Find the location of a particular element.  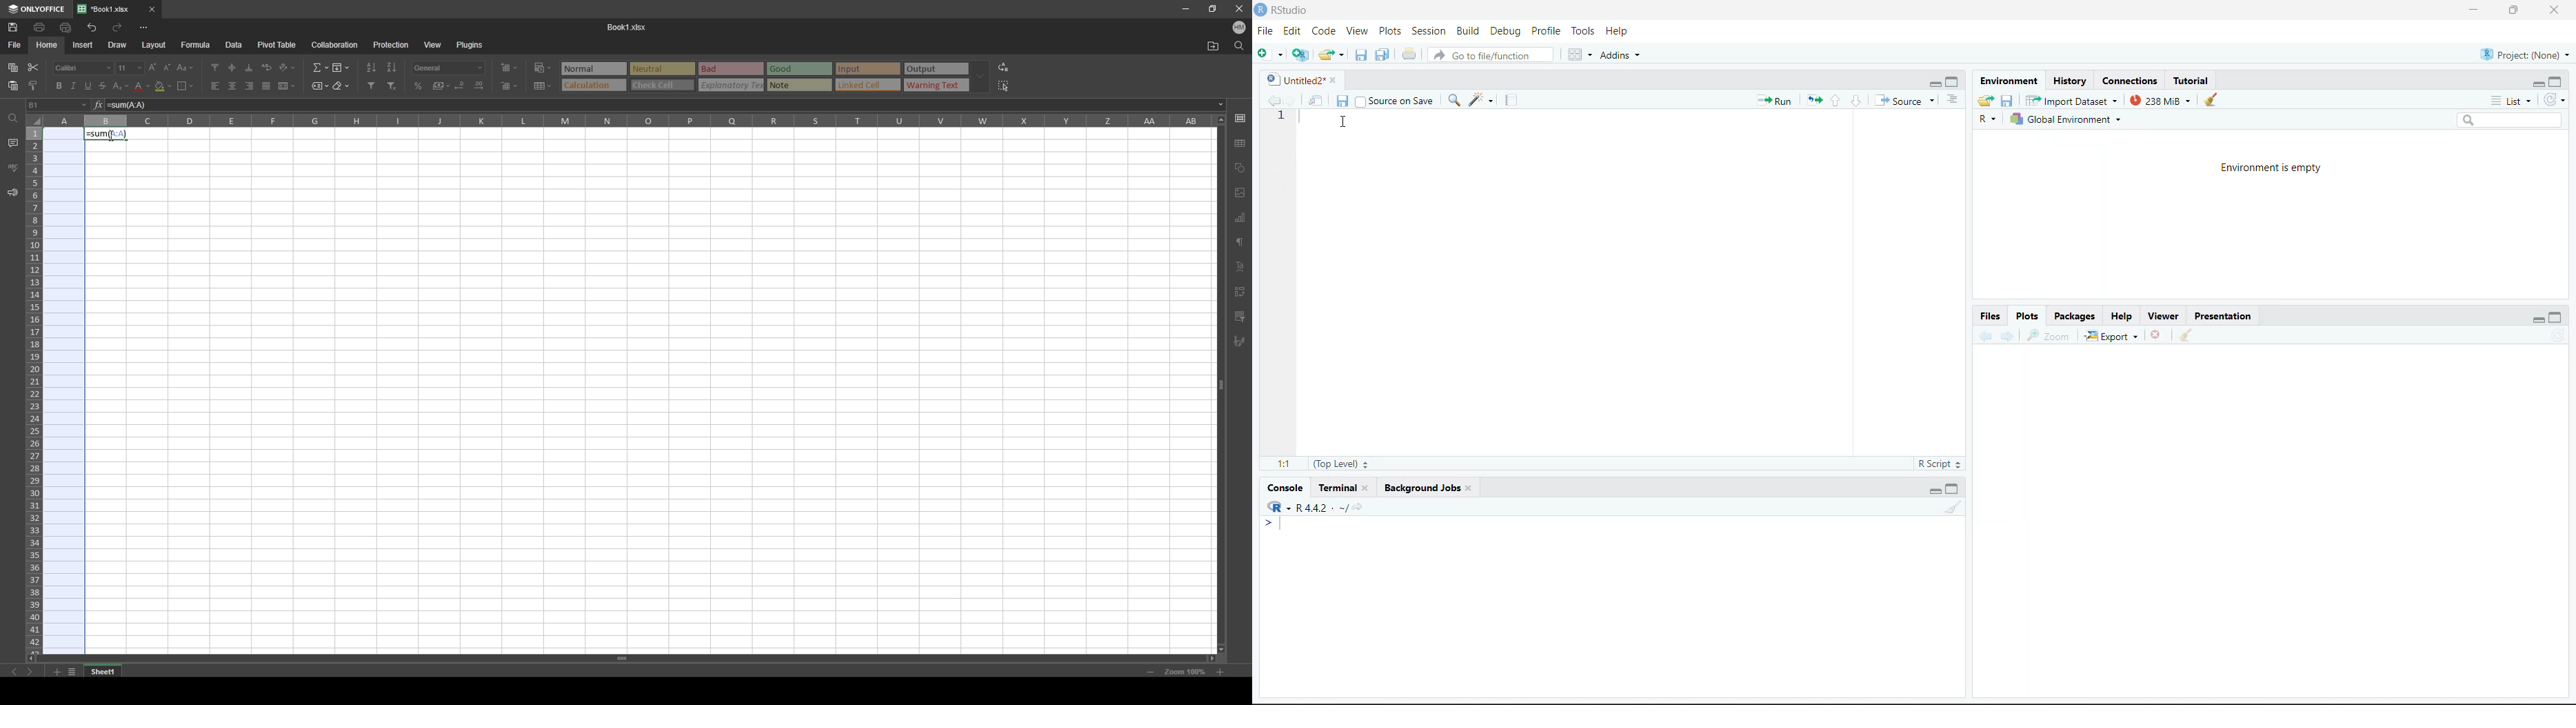

resize is located at coordinates (2514, 9).